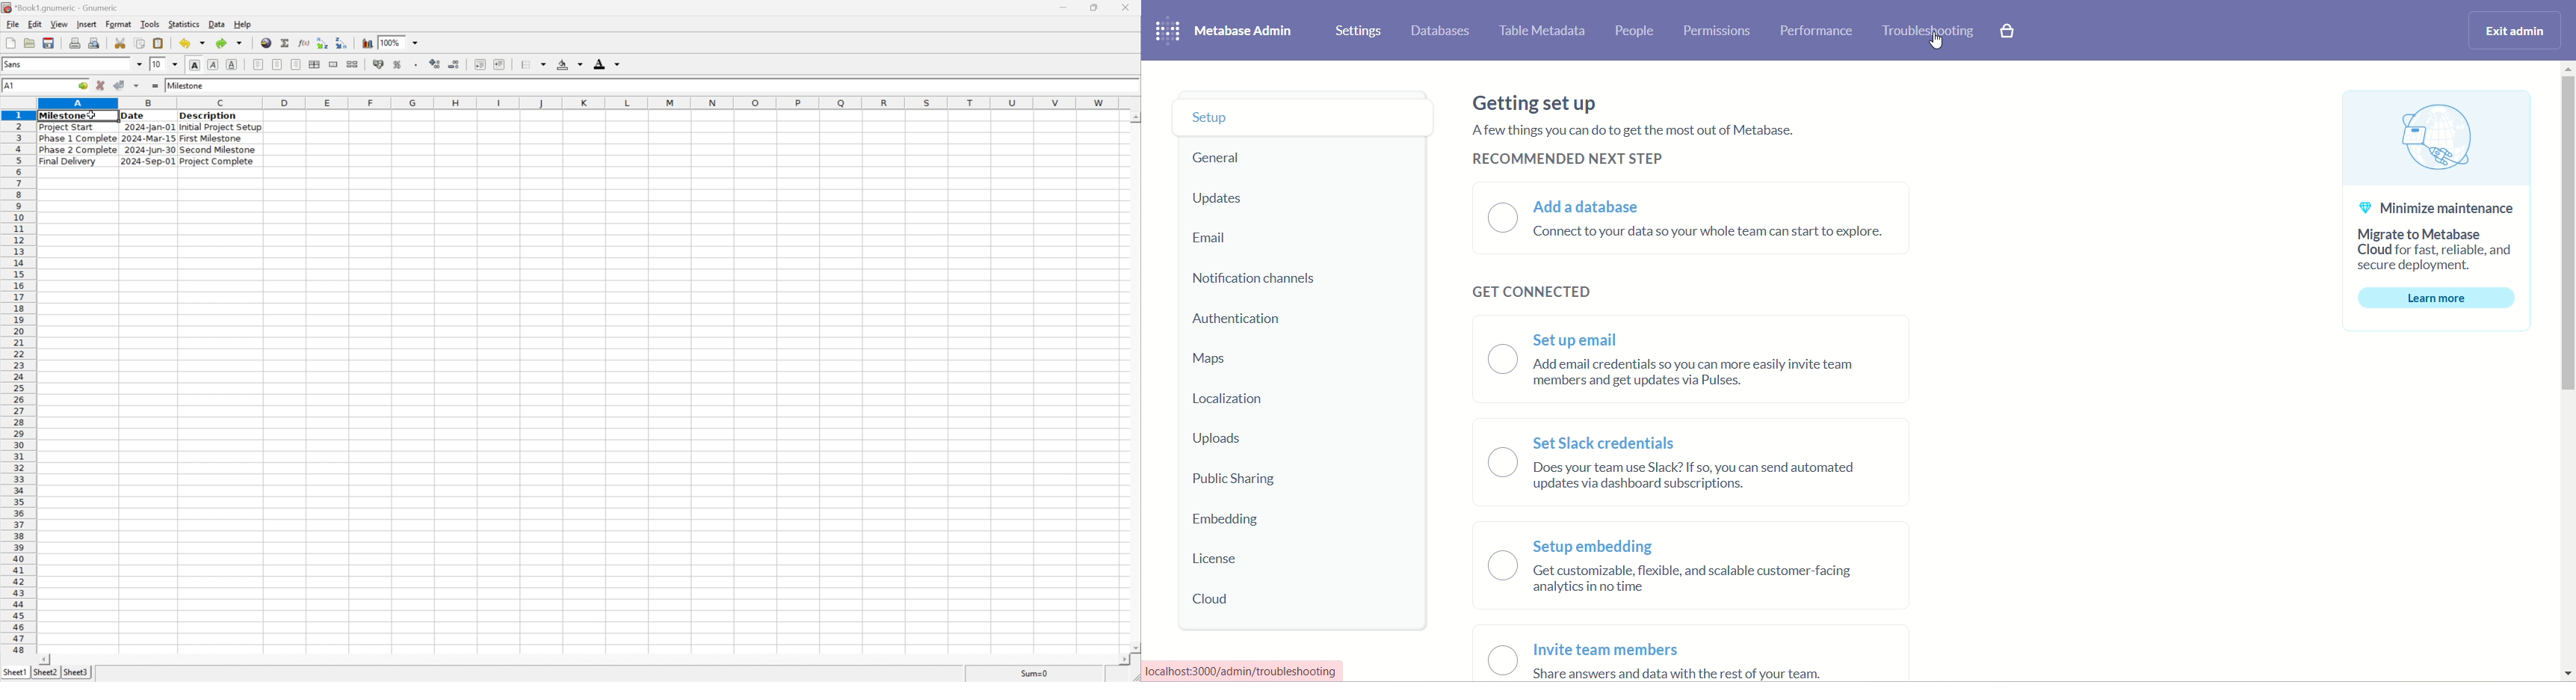 This screenshot has width=2576, height=700. I want to click on create a new workbook, so click(10, 44).